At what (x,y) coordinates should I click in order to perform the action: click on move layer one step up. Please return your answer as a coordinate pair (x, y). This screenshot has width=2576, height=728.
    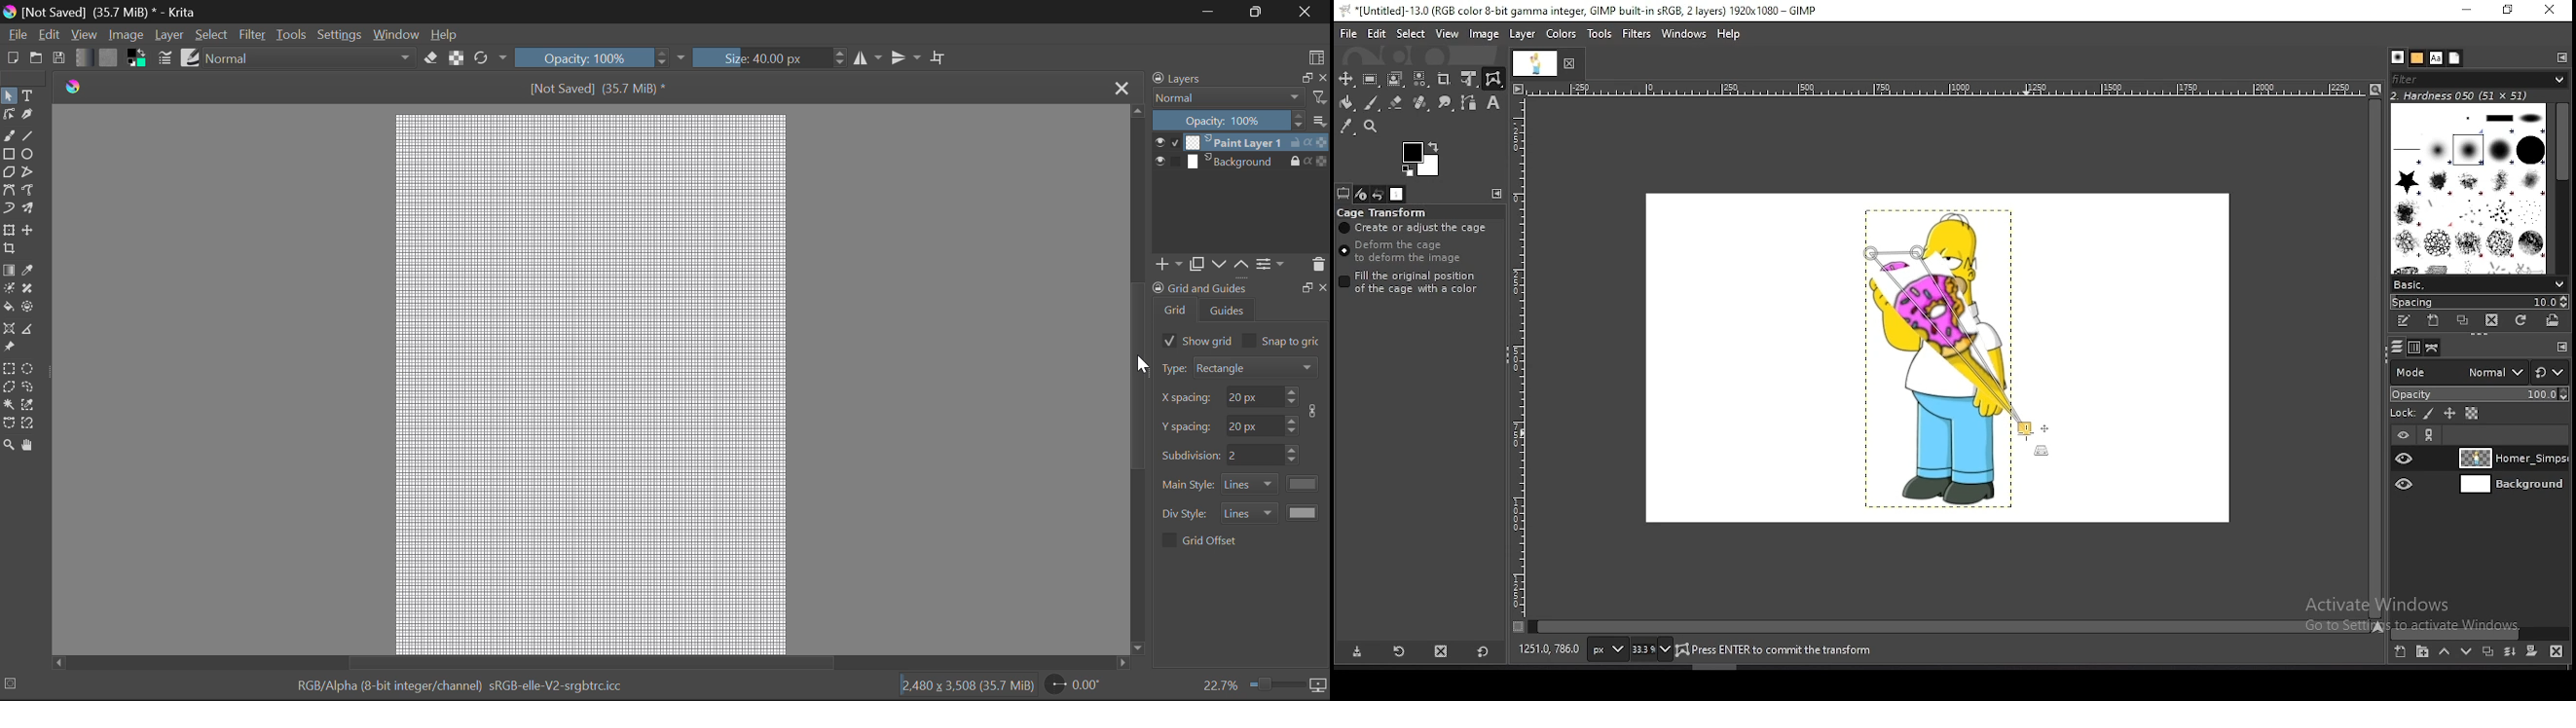
    Looking at the image, I should click on (2445, 654).